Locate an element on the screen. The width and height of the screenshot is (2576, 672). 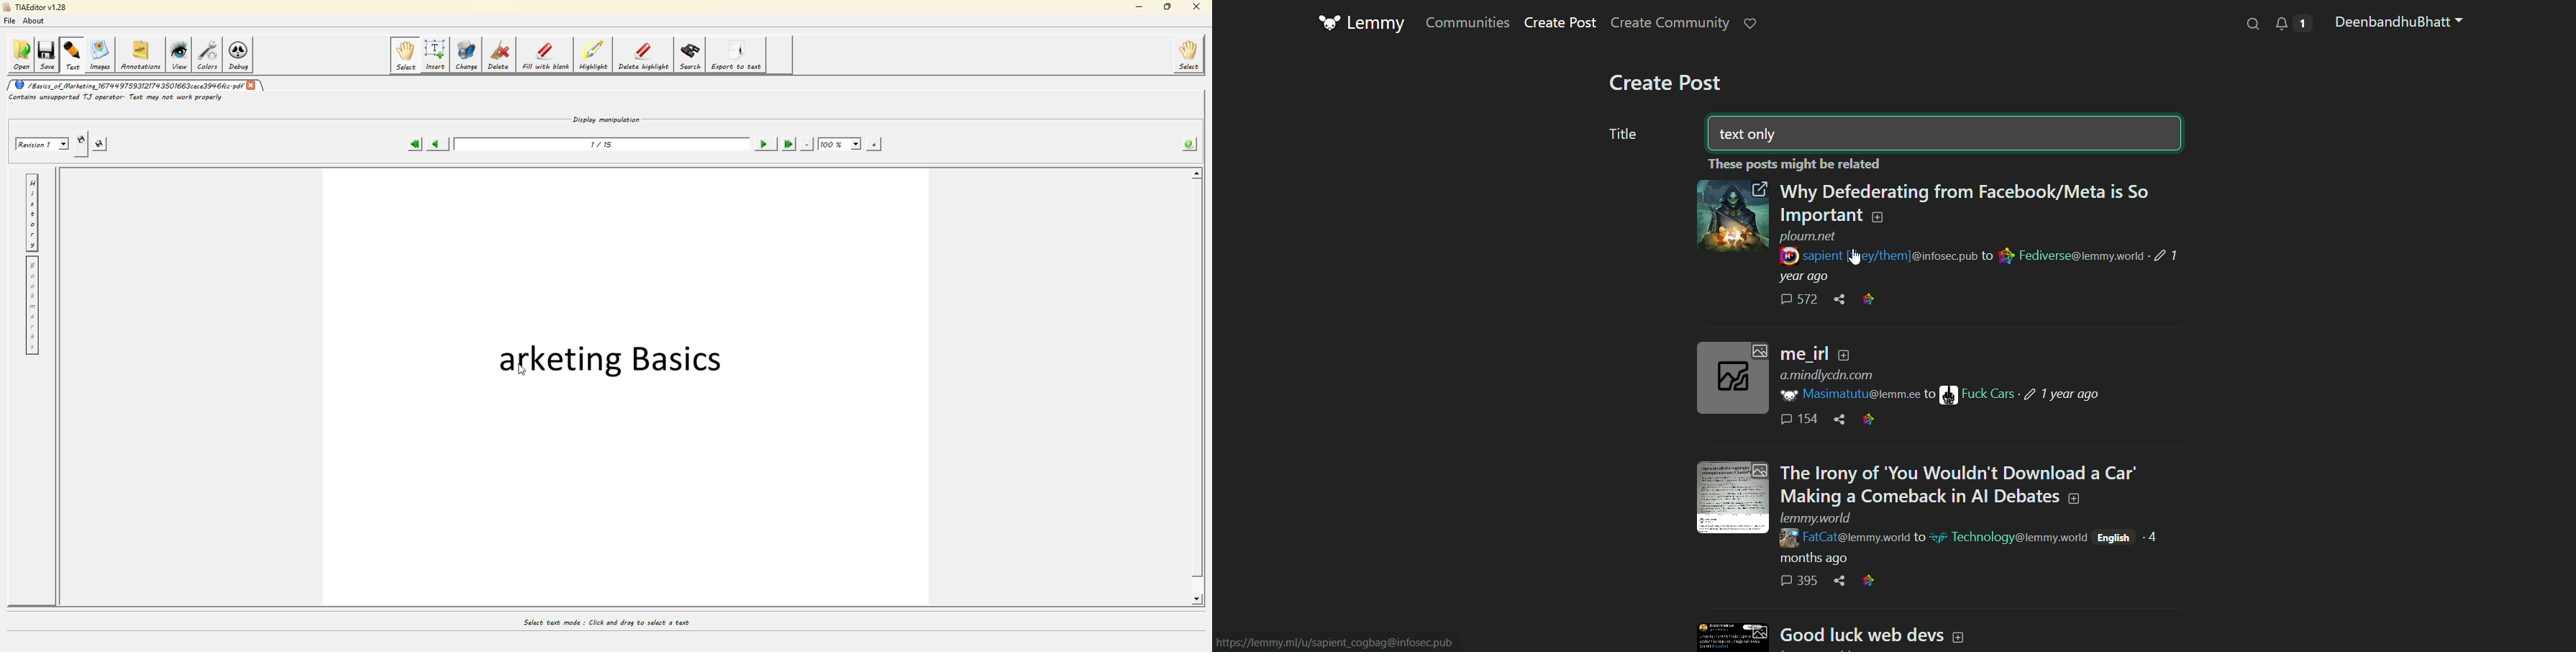
Post language is located at coordinates (2113, 538).